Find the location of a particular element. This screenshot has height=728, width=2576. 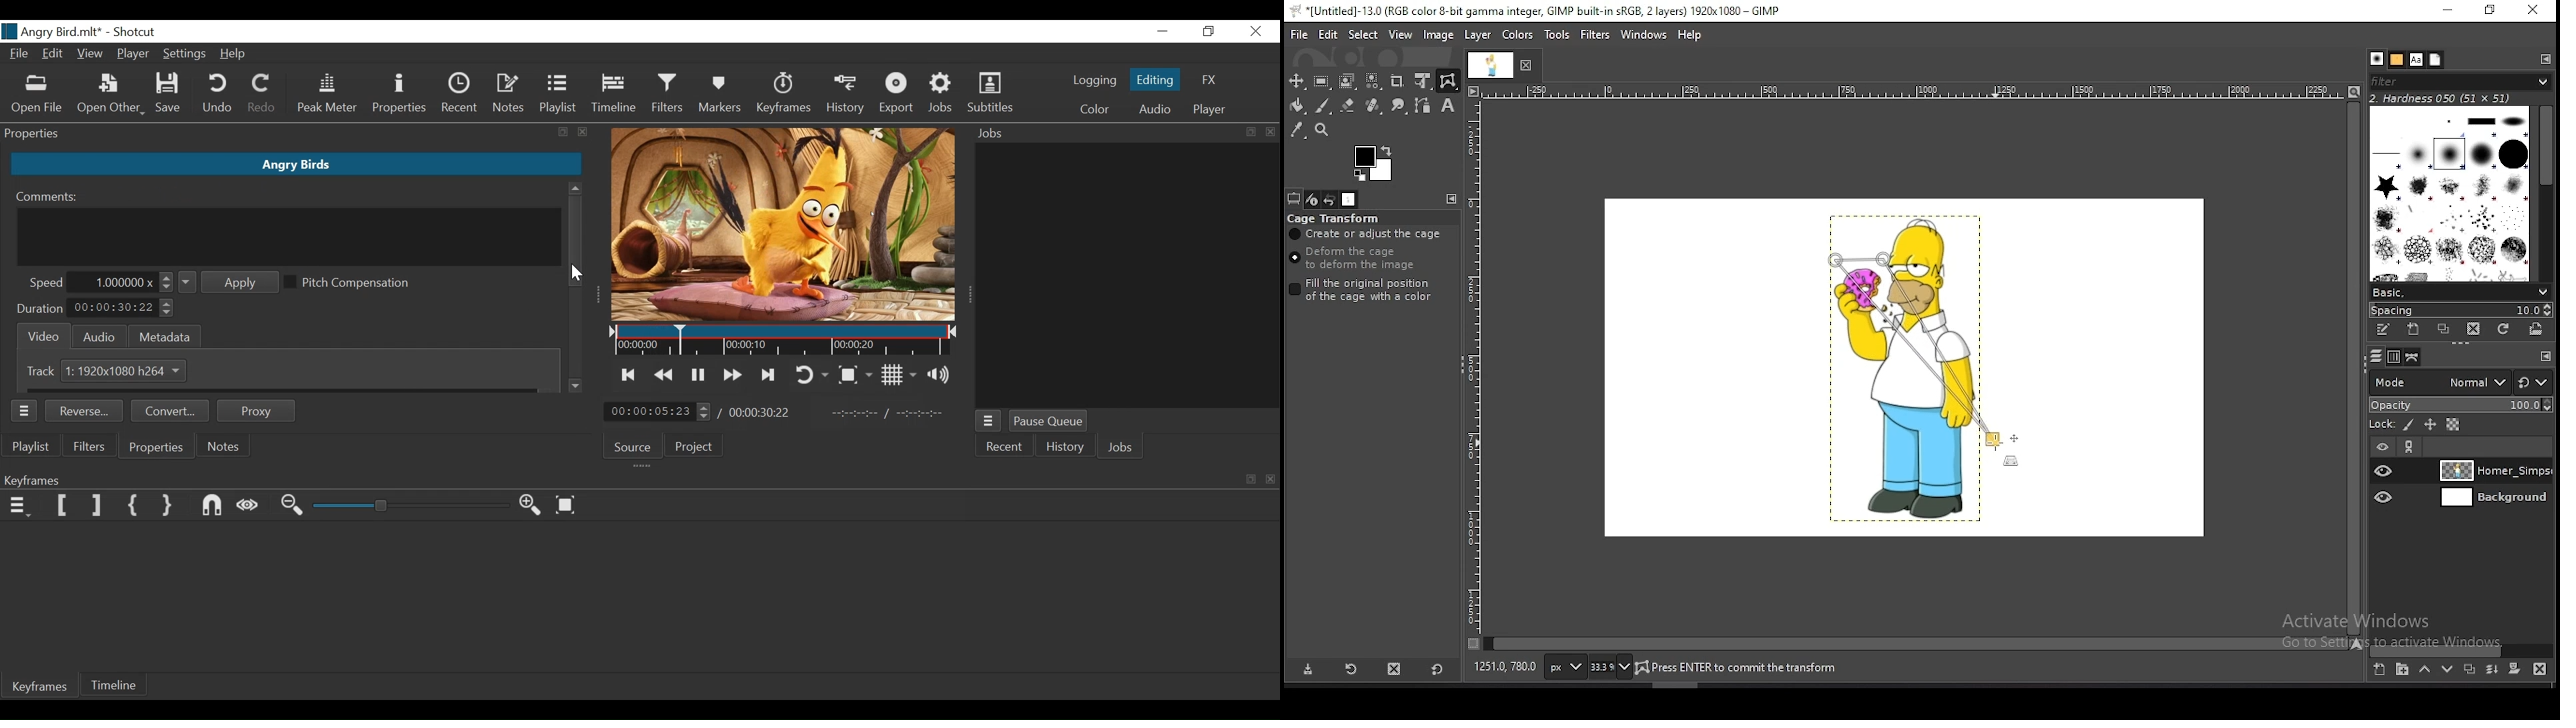

Set Filter First is located at coordinates (63, 505).